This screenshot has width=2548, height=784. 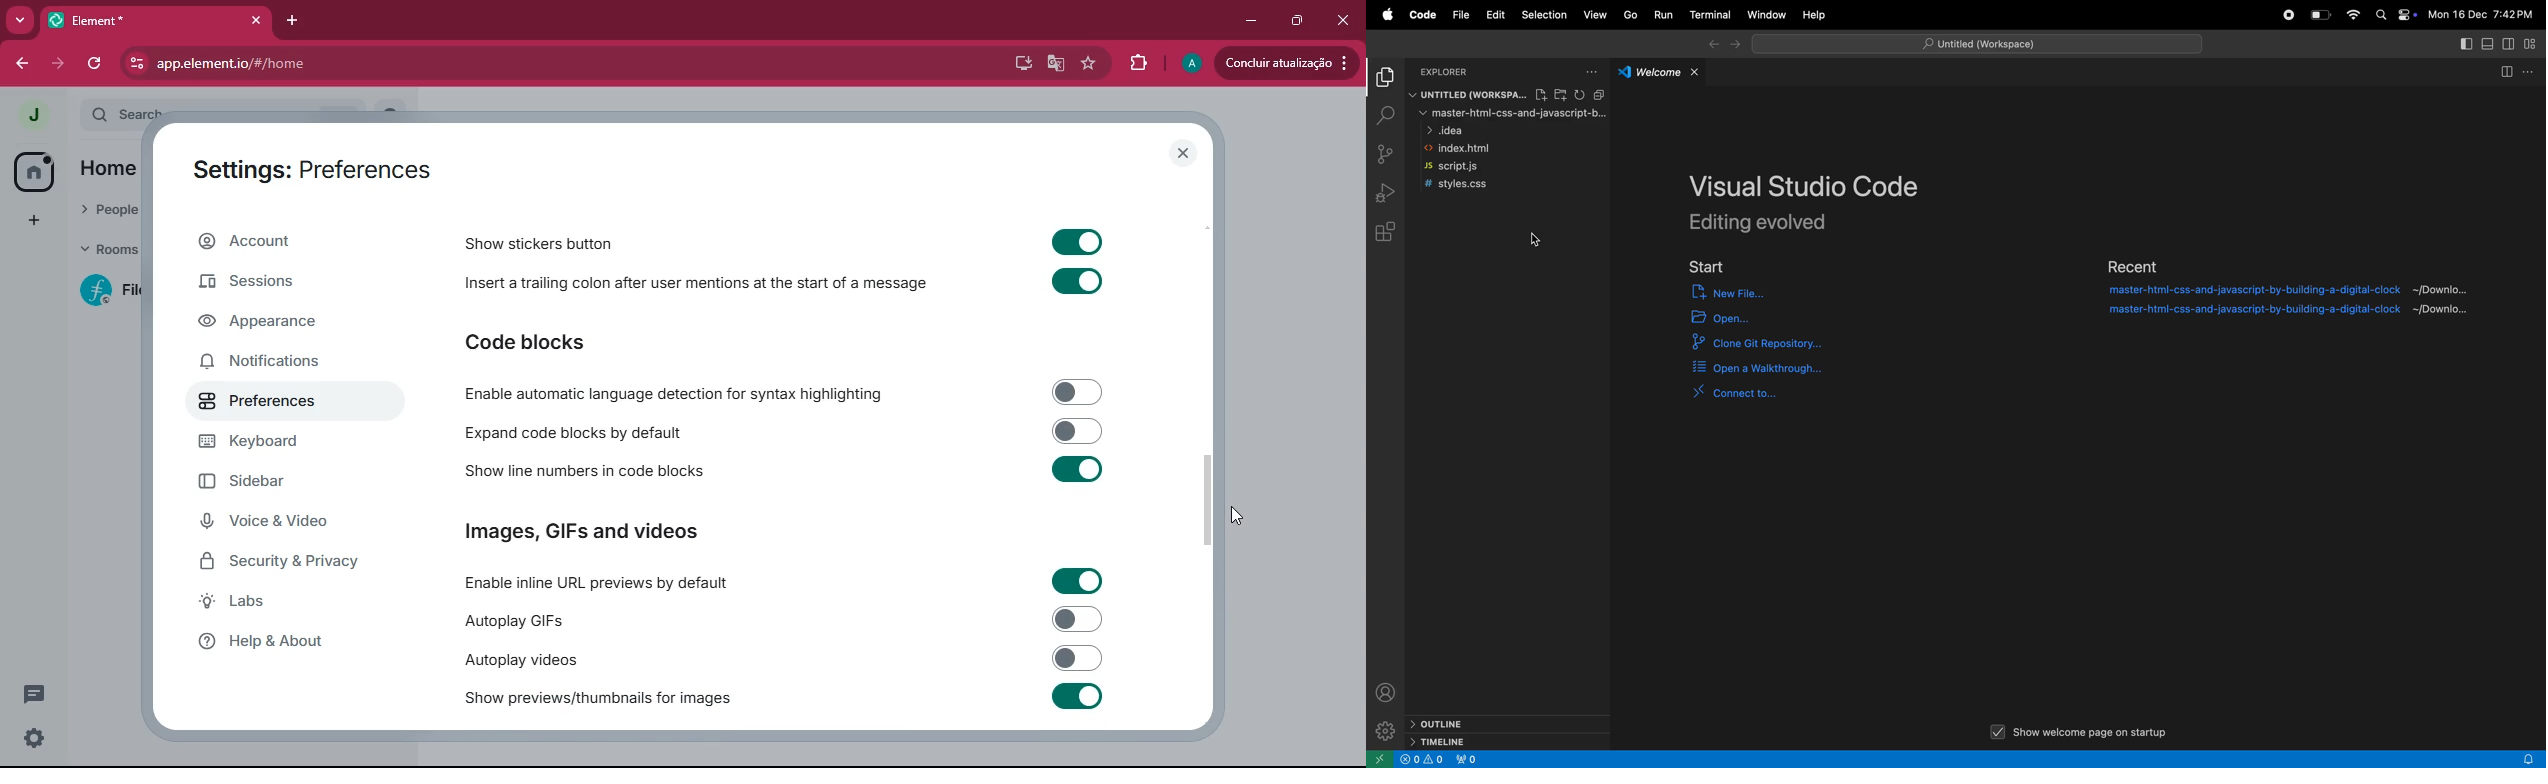 What do you see at coordinates (337, 65) in the screenshot?
I see `website url` at bounding box center [337, 65].